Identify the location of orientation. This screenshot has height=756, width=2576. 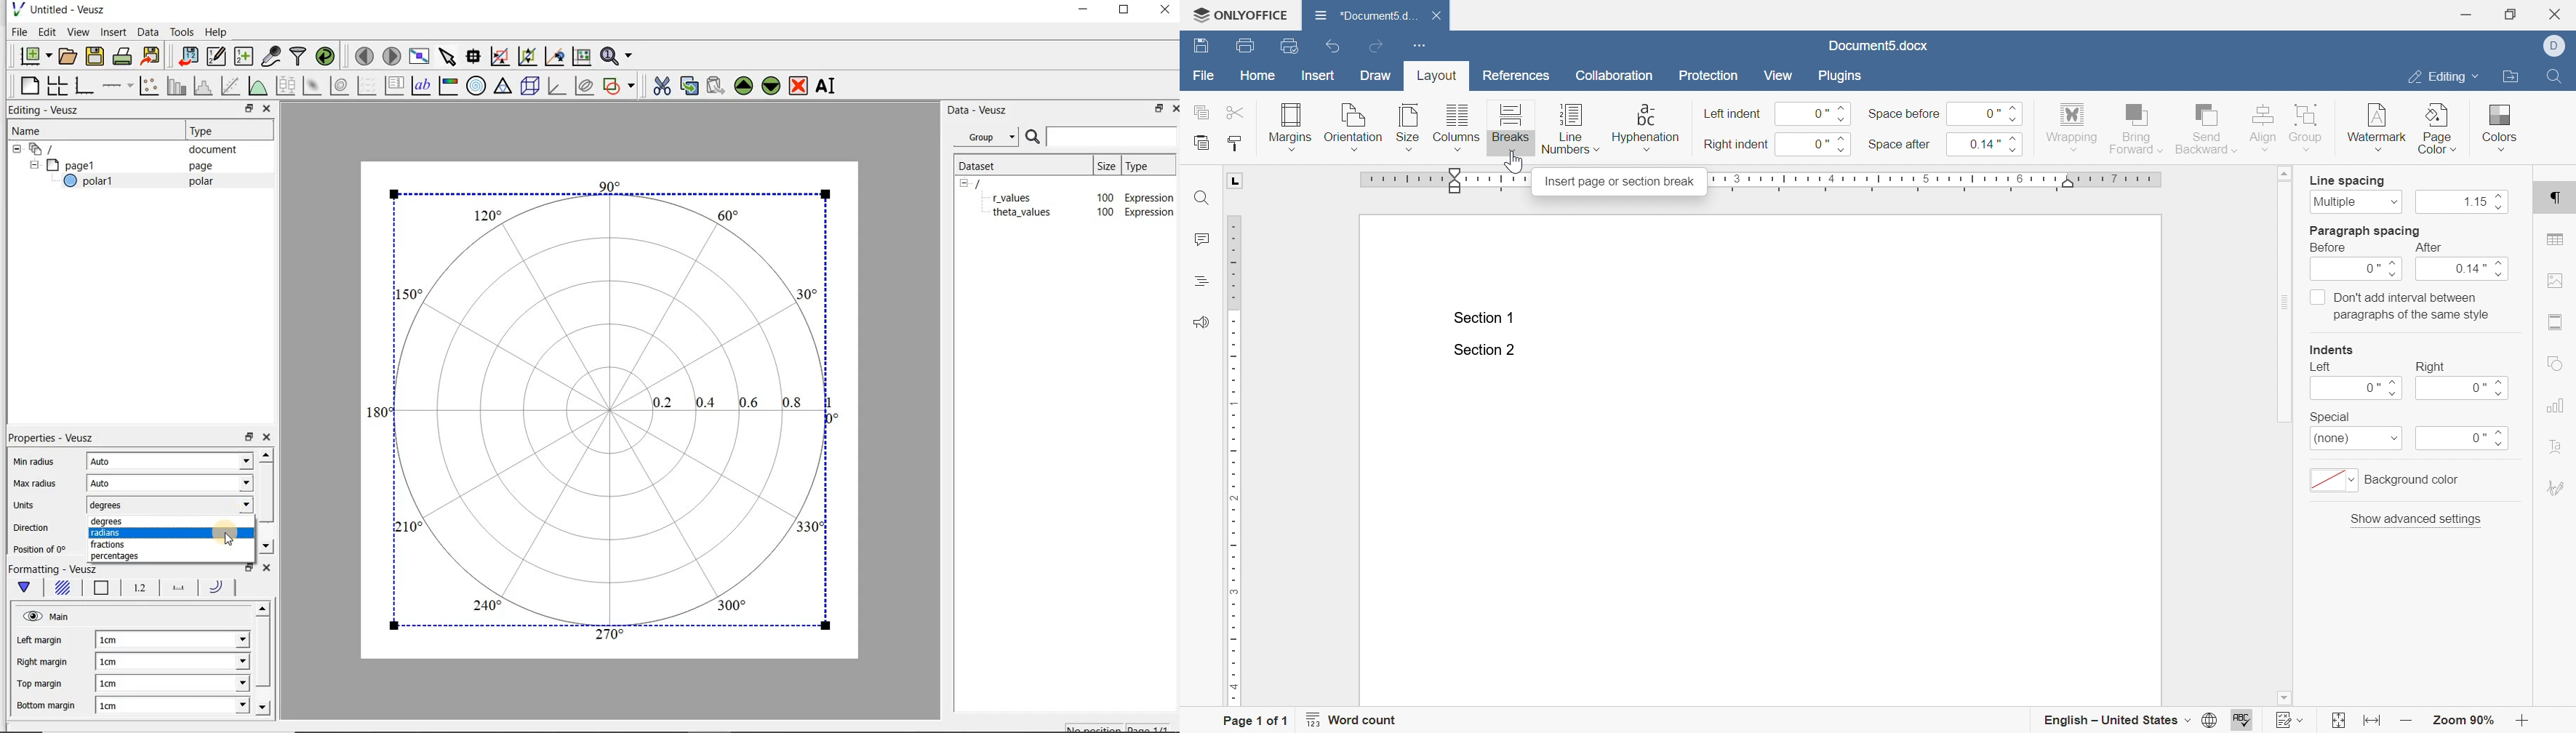
(1353, 126).